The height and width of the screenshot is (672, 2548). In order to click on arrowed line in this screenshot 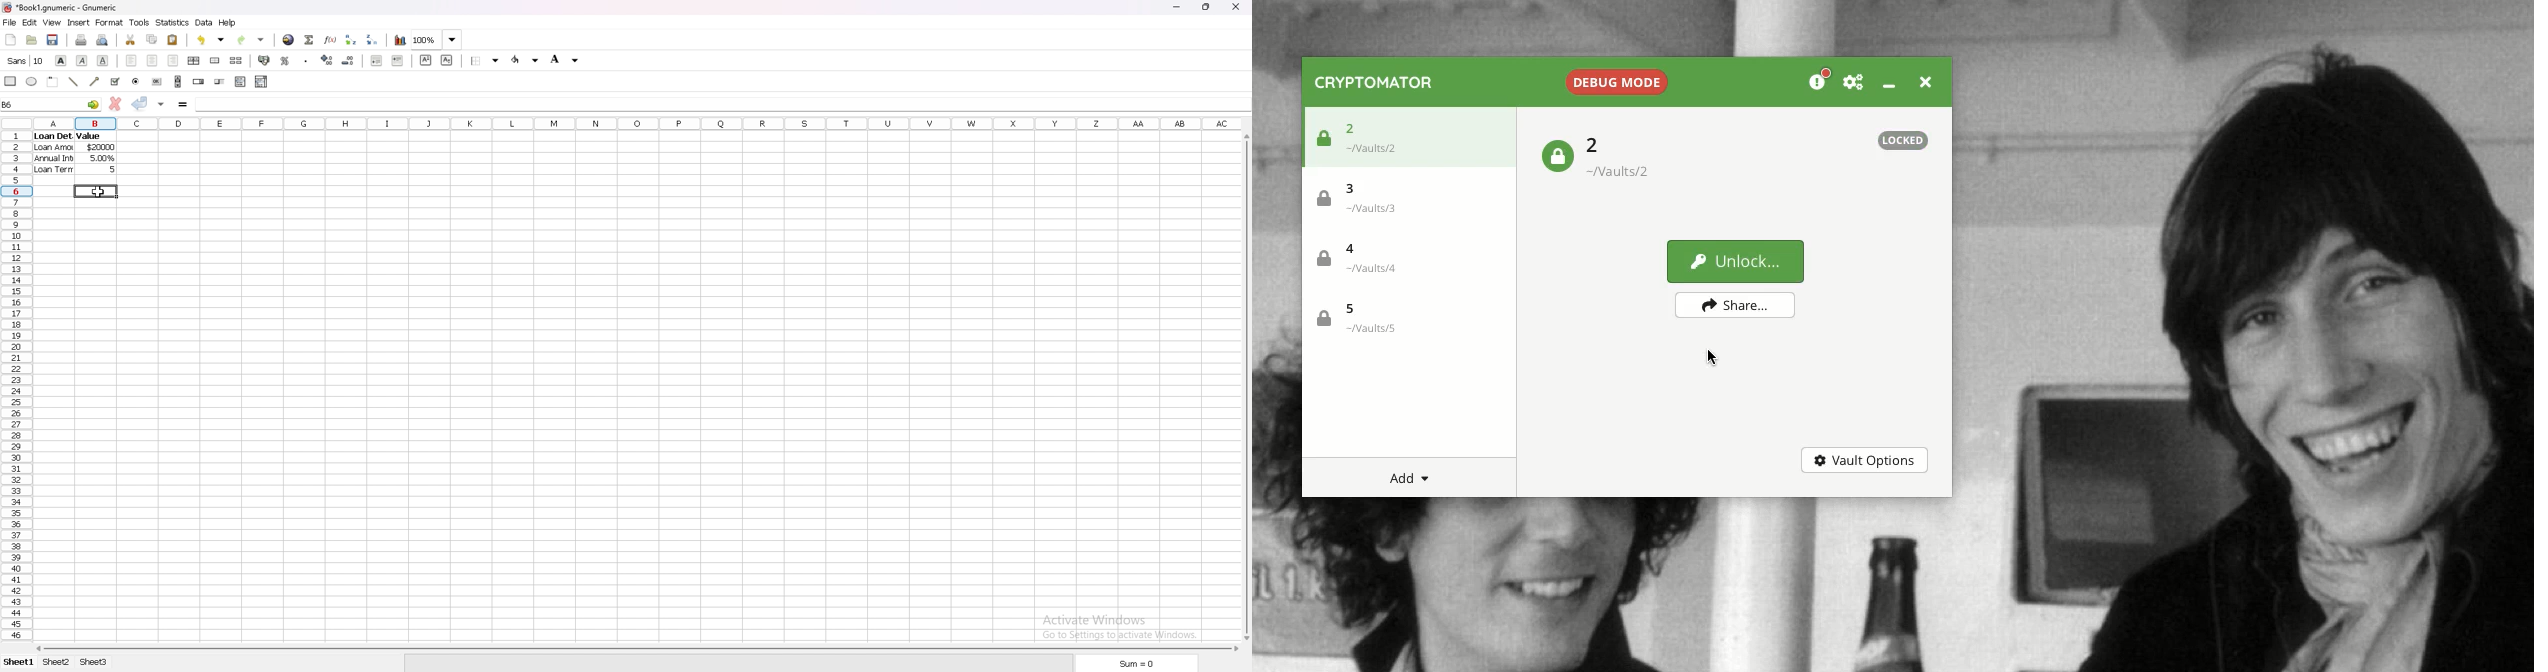, I will do `click(96, 82)`.